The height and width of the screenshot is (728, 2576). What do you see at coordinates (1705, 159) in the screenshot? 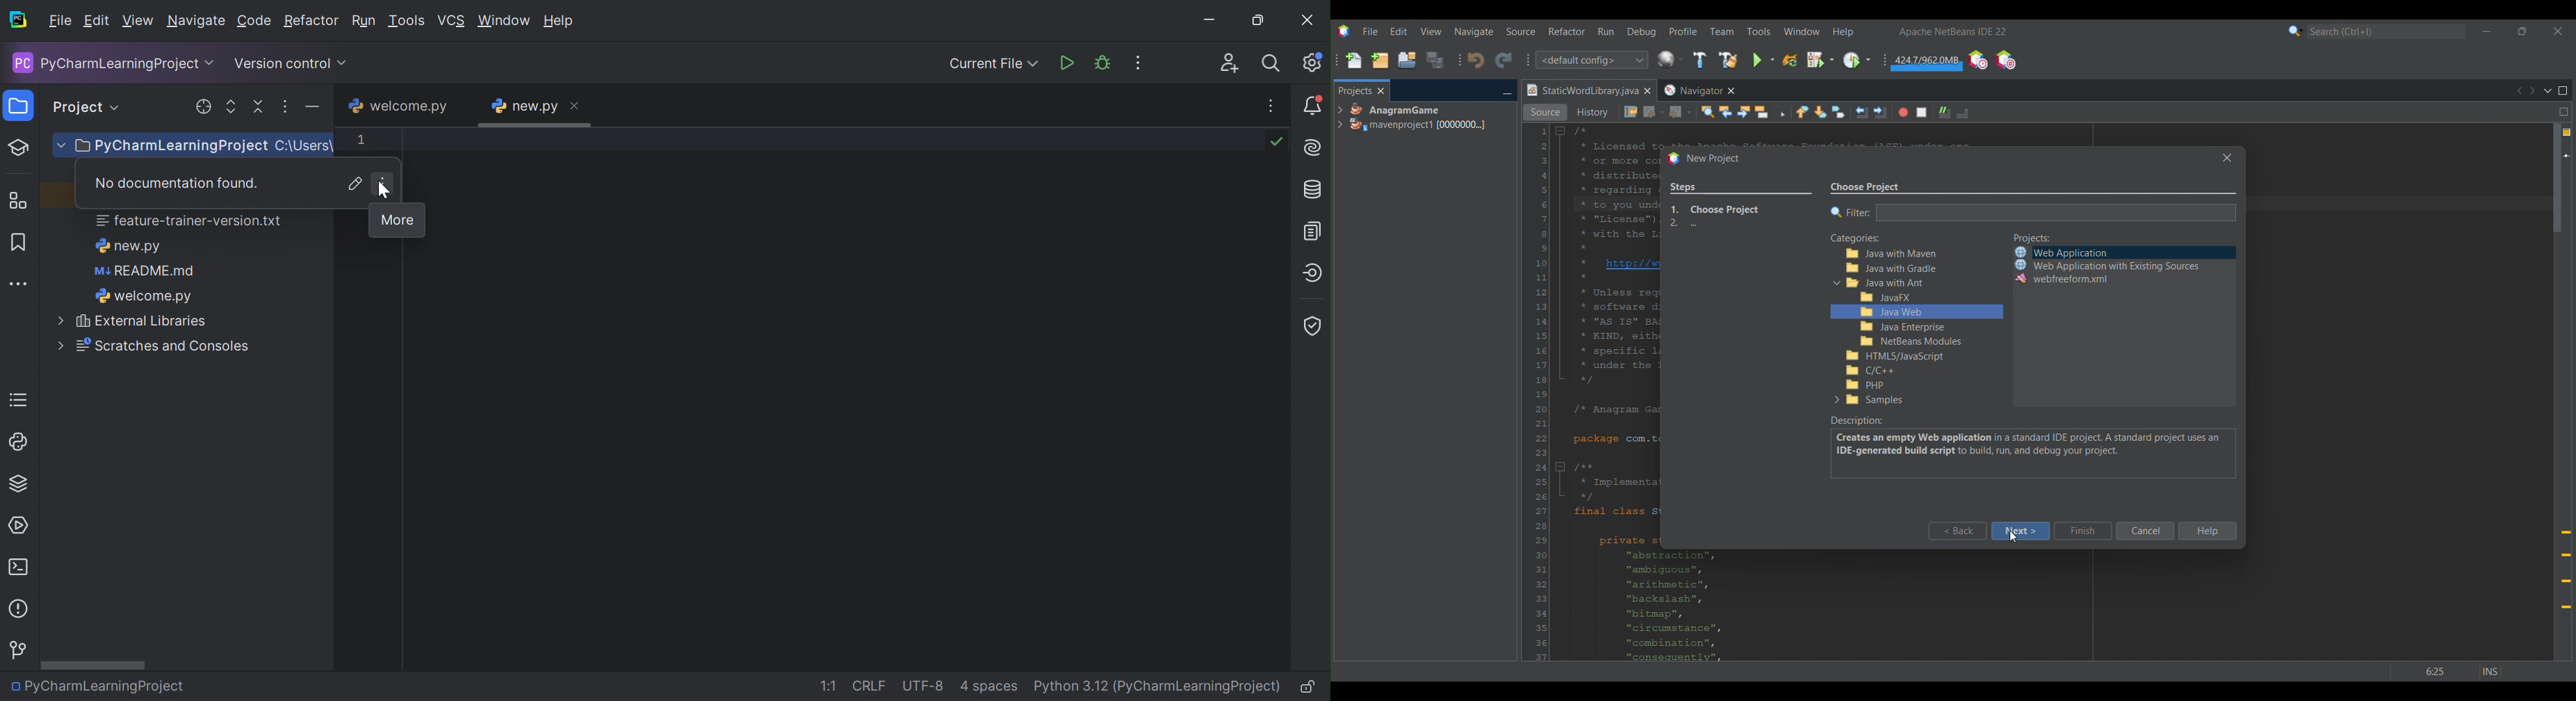
I see `Window title` at bounding box center [1705, 159].